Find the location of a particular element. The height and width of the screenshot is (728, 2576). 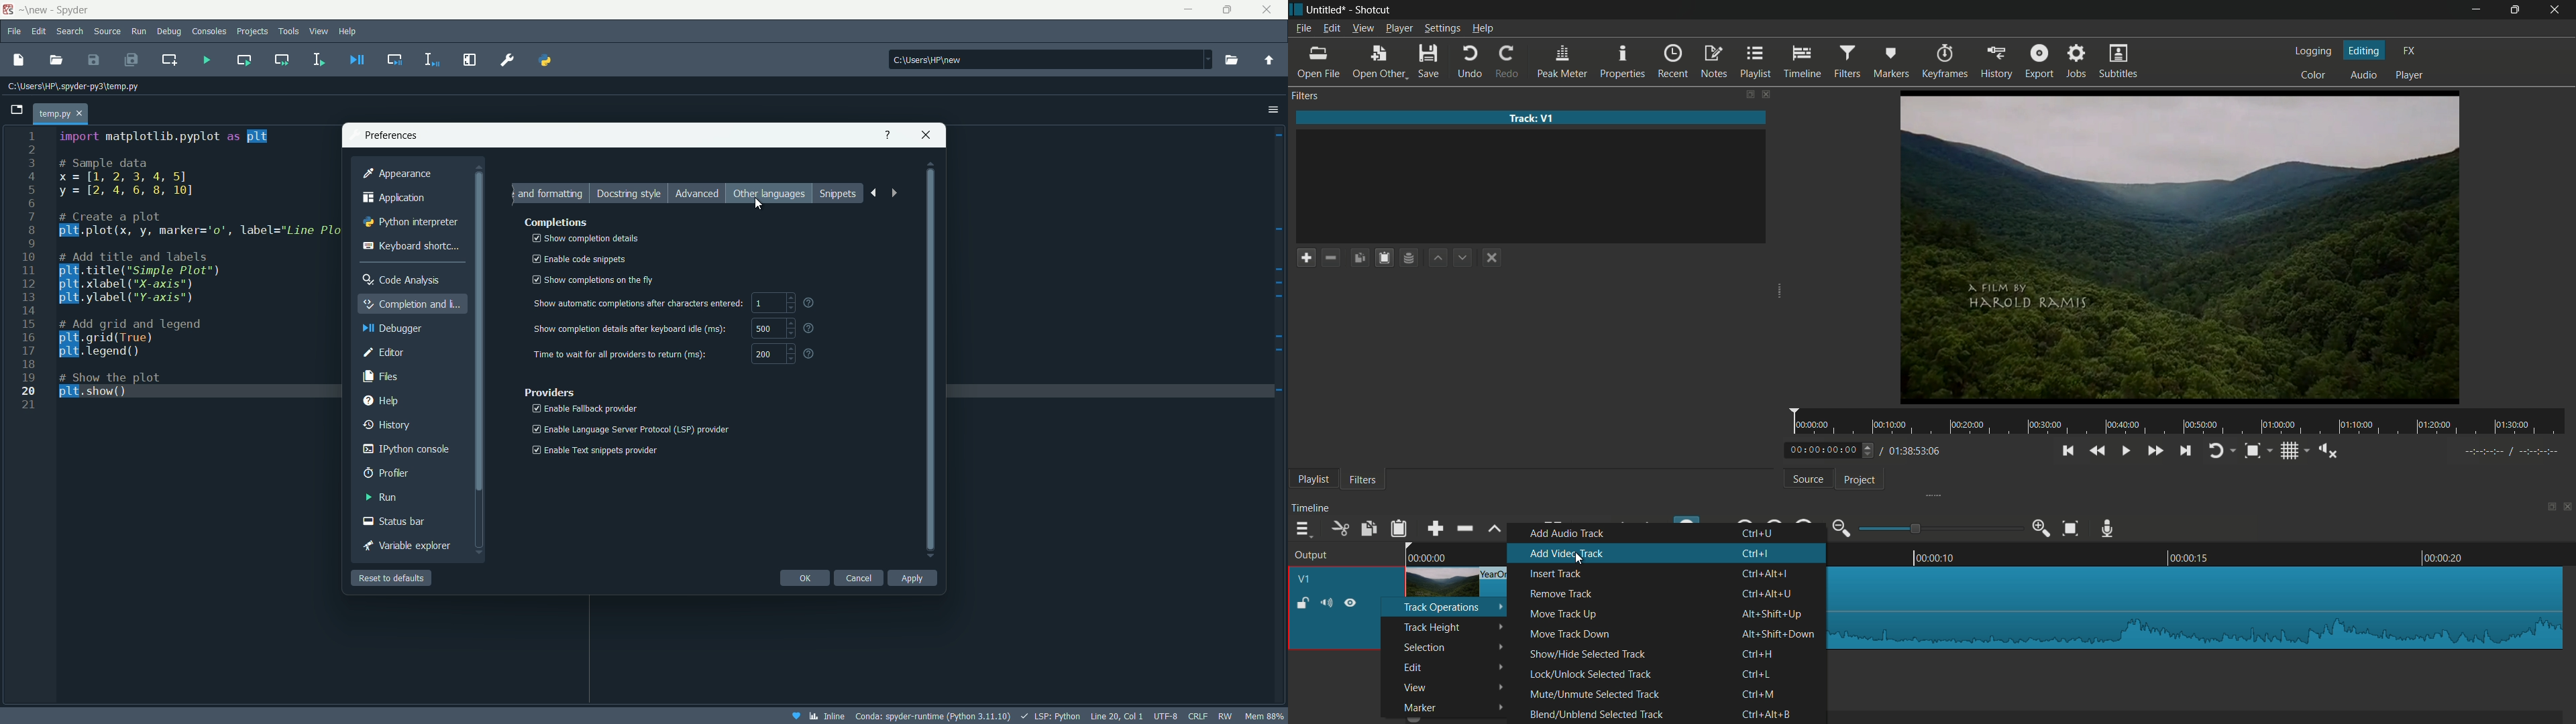

debug selection is located at coordinates (433, 60).